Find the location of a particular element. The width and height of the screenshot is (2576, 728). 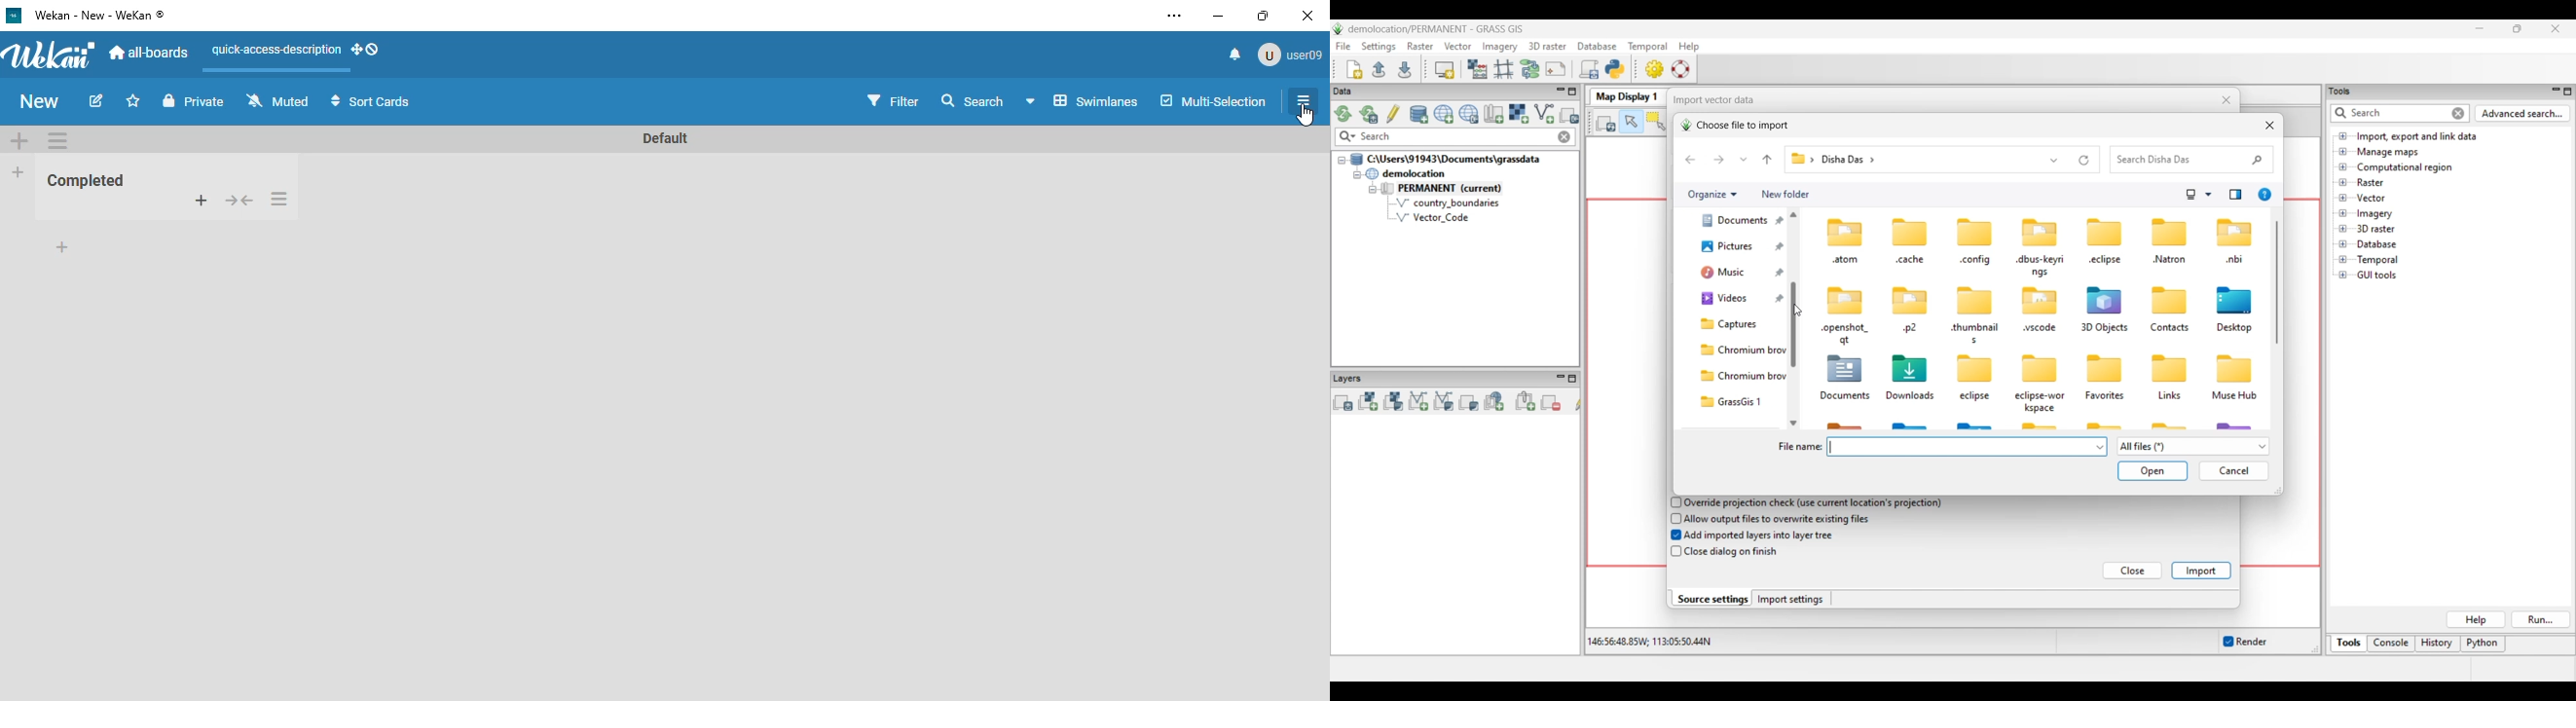

Swimlane is located at coordinates (1083, 100).